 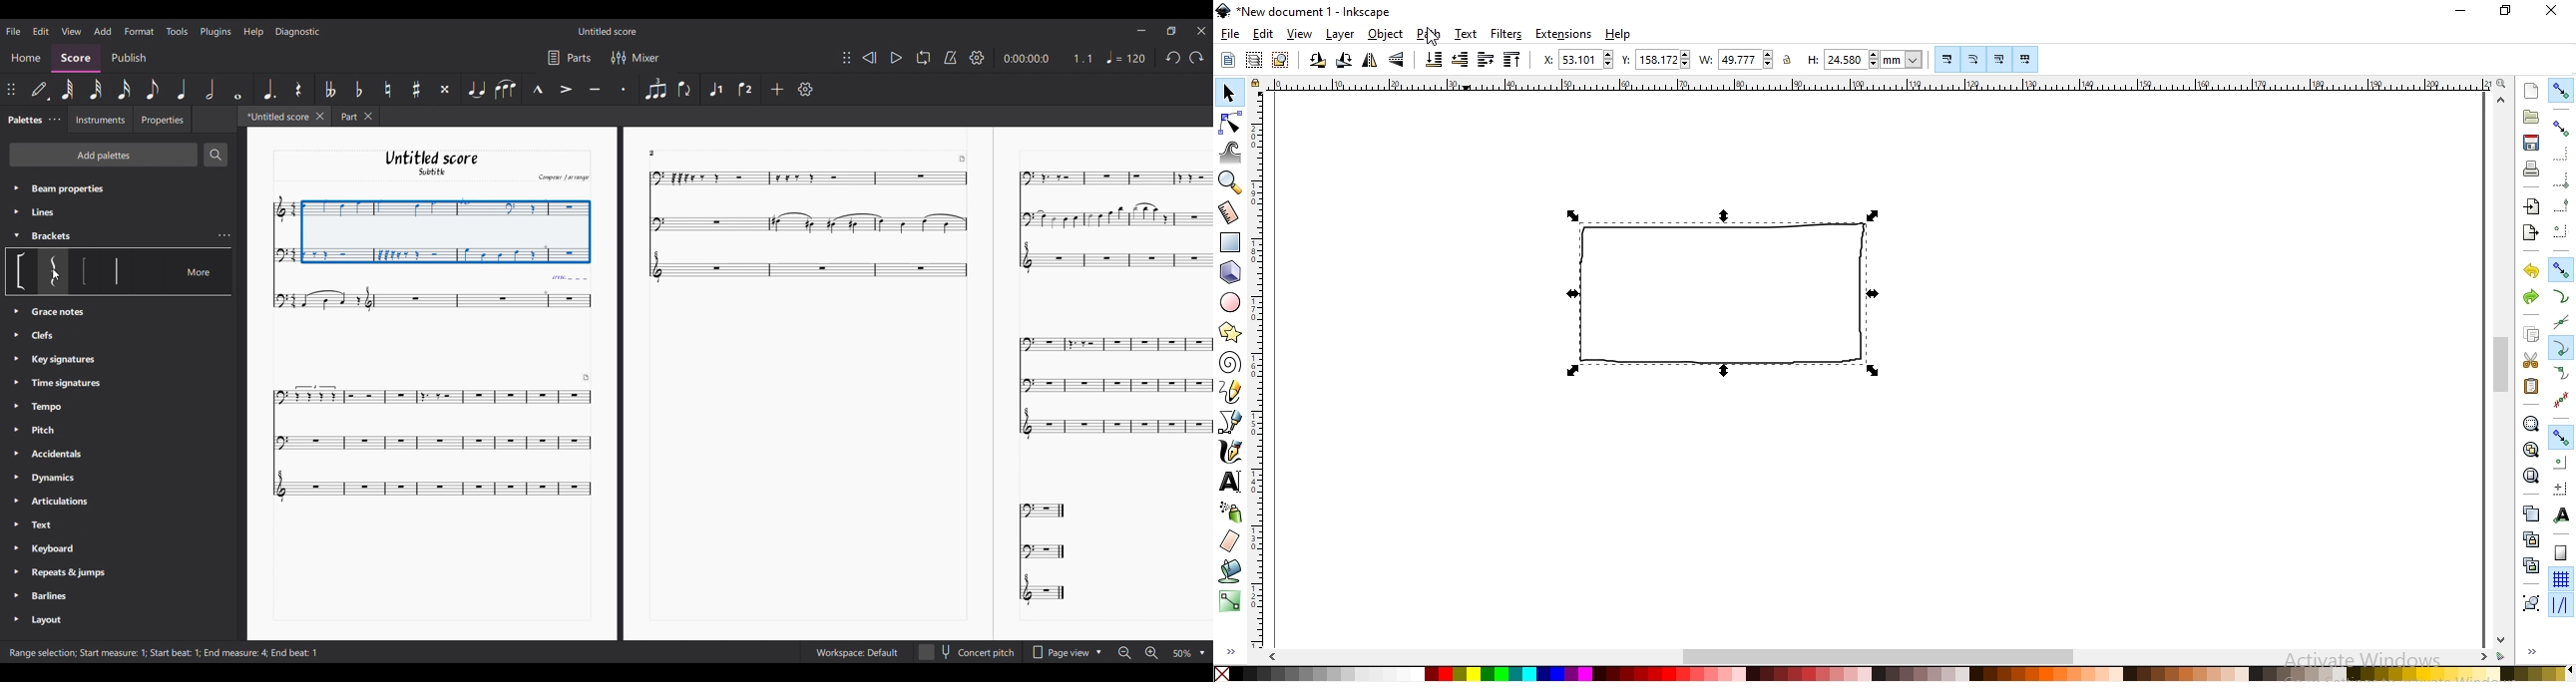 I want to click on , so click(x=13, y=500).